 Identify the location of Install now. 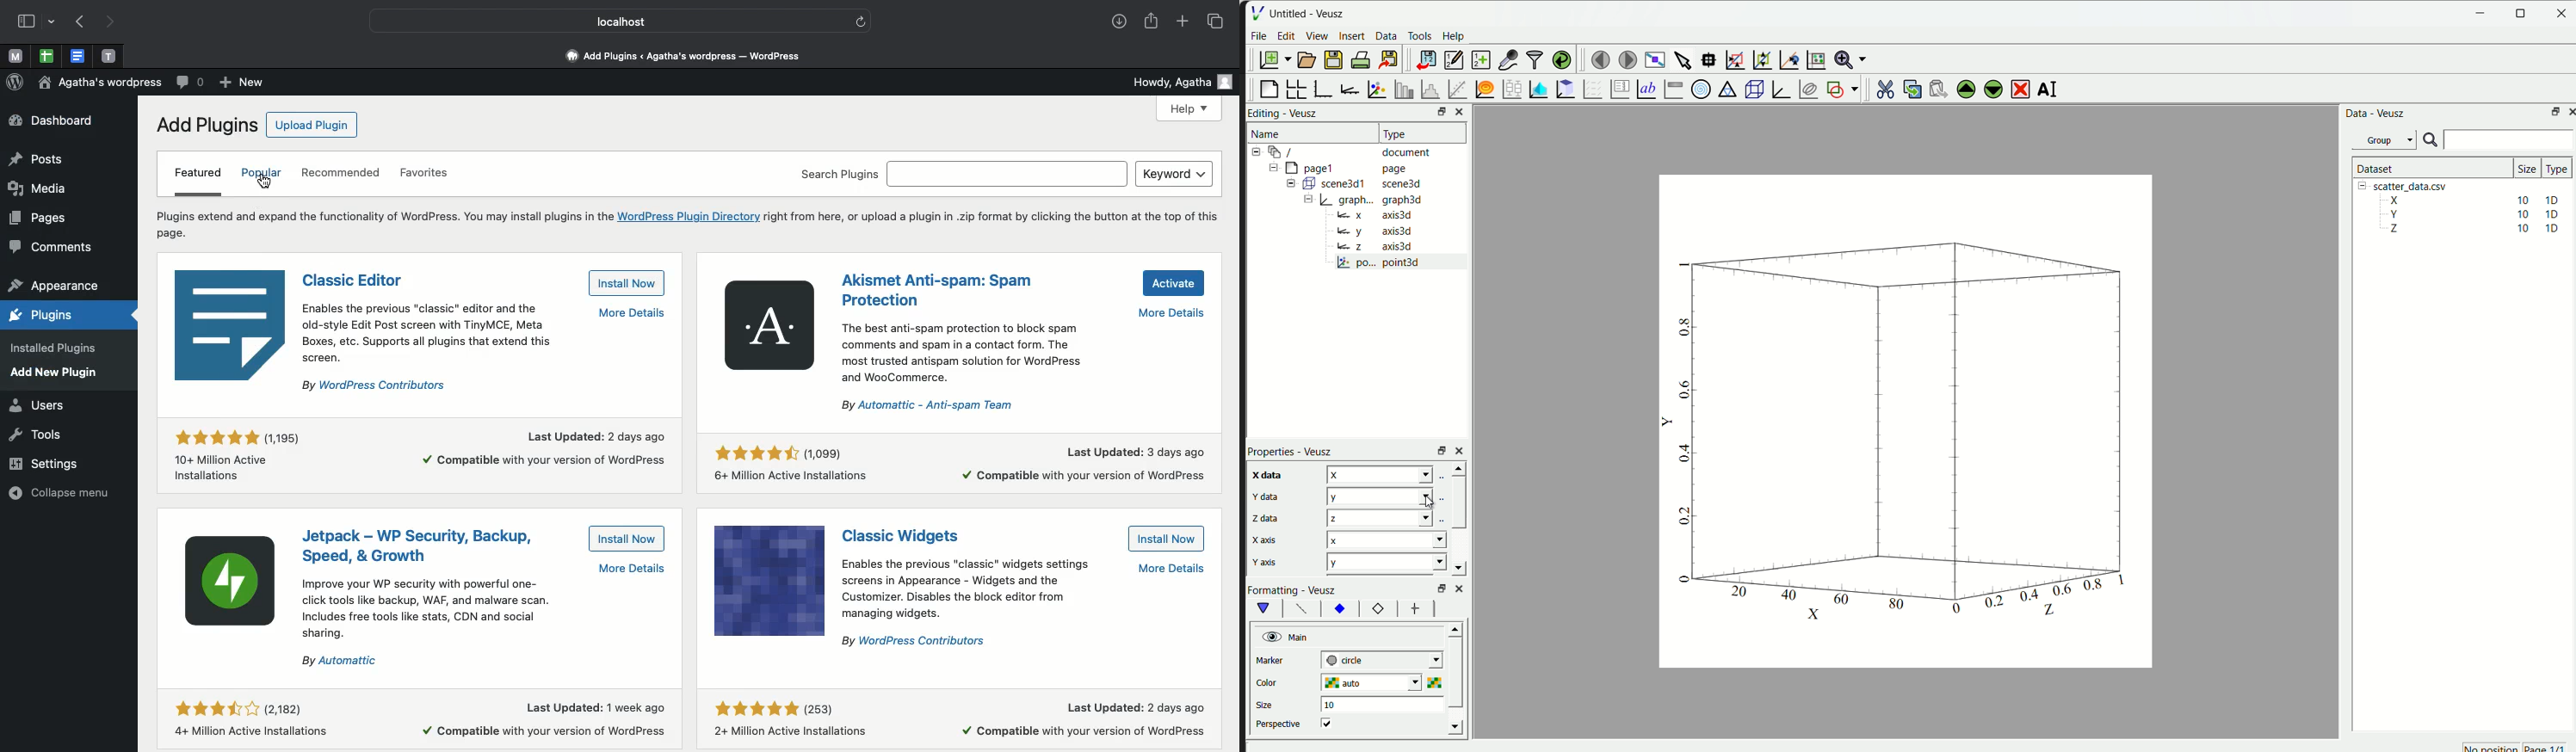
(1167, 539).